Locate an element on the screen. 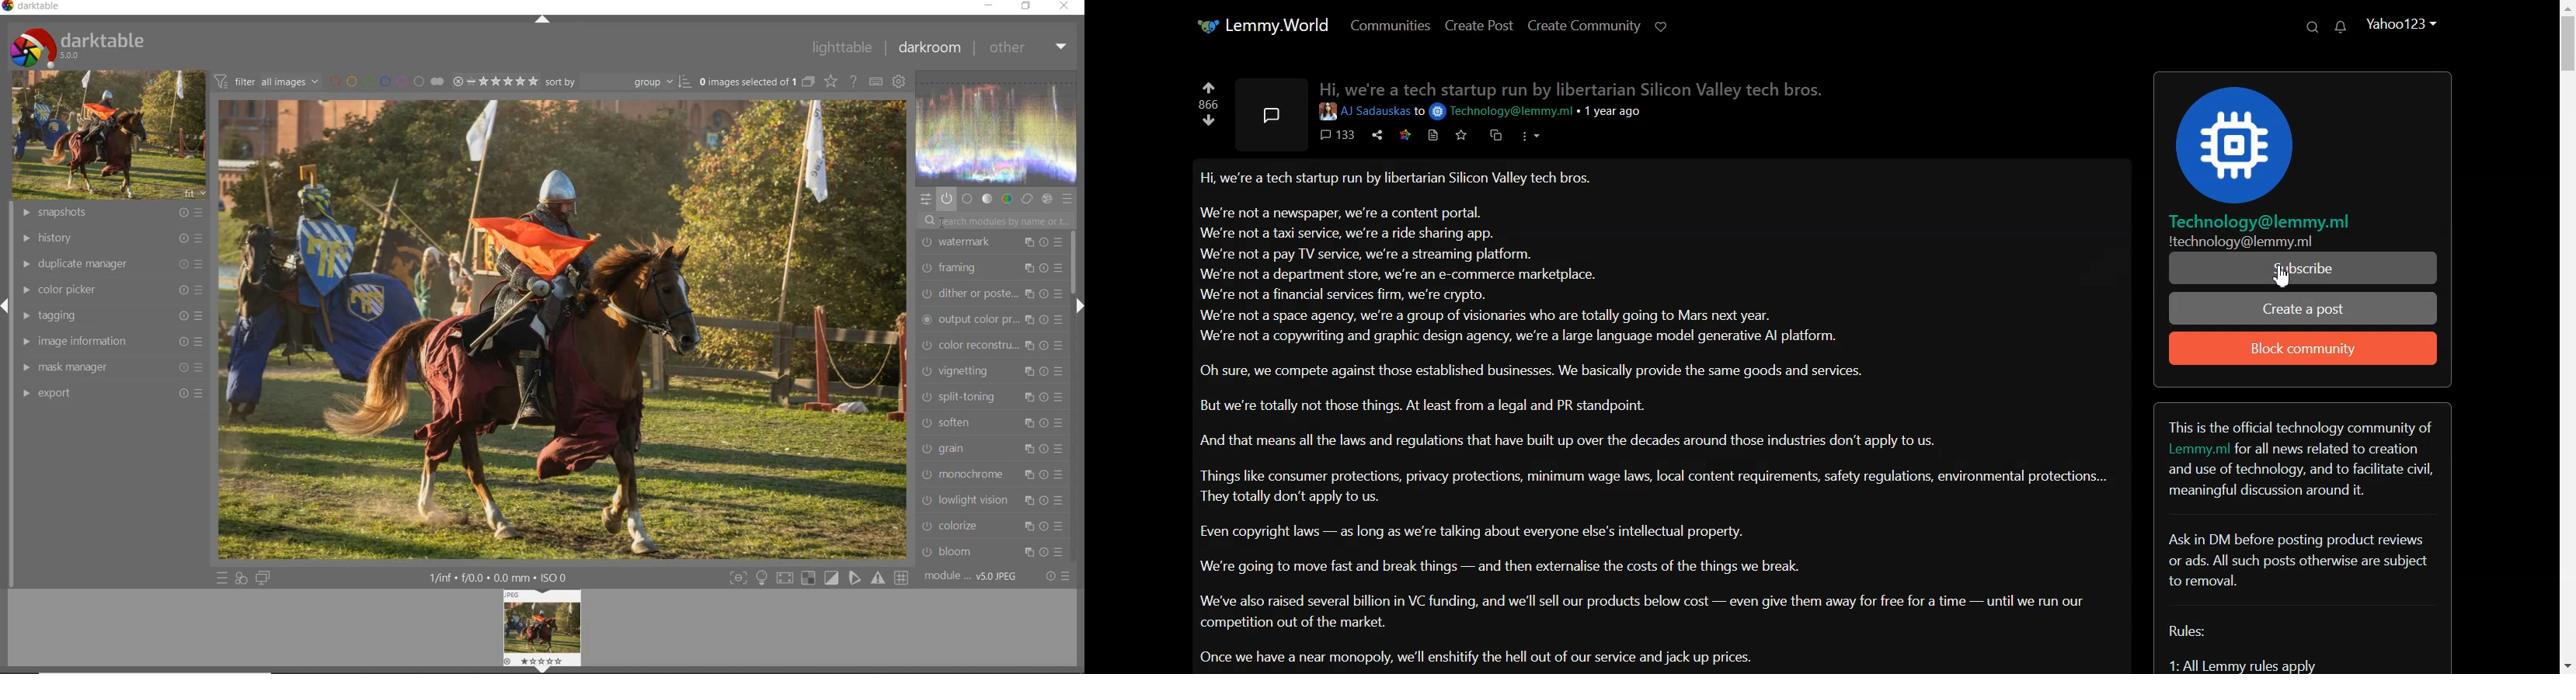 The height and width of the screenshot is (700, 2576). split-toning is located at coordinates (993, 399).